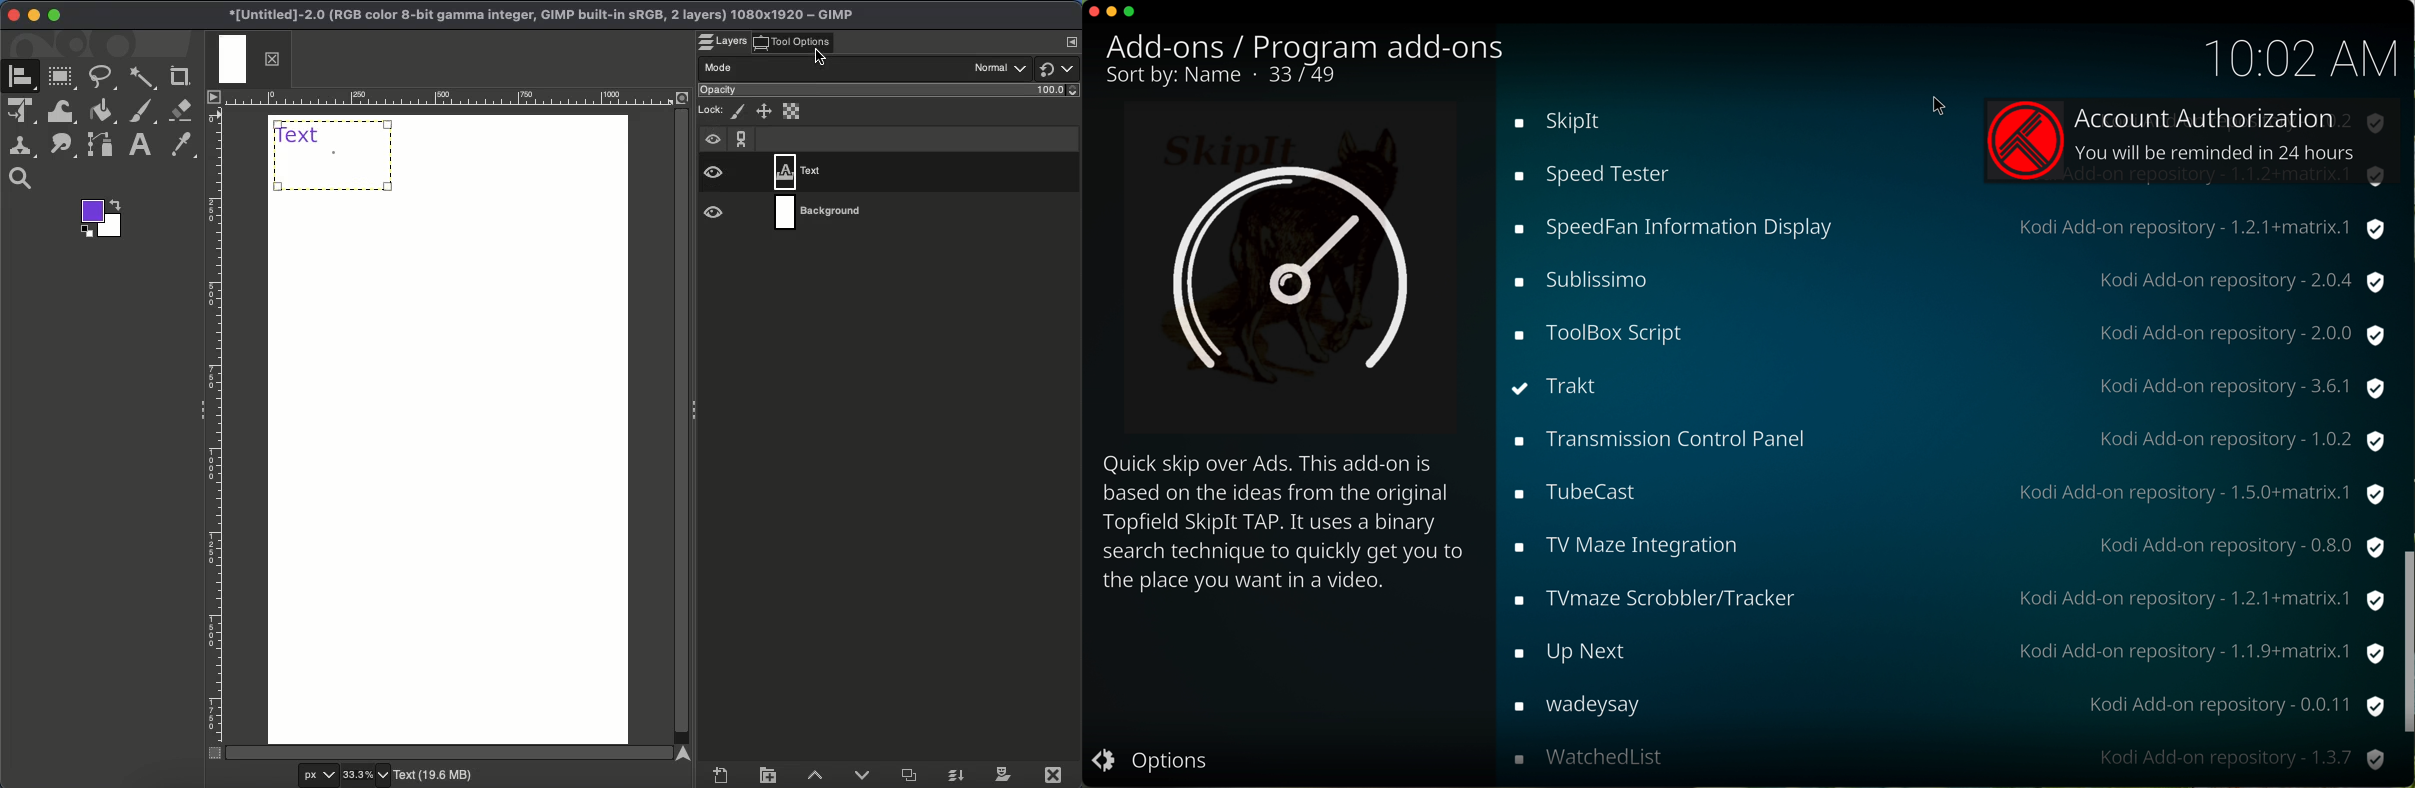  Describe the element at coordinates (61, 111) in the screenshot. I see `Warp transformation` at that location.